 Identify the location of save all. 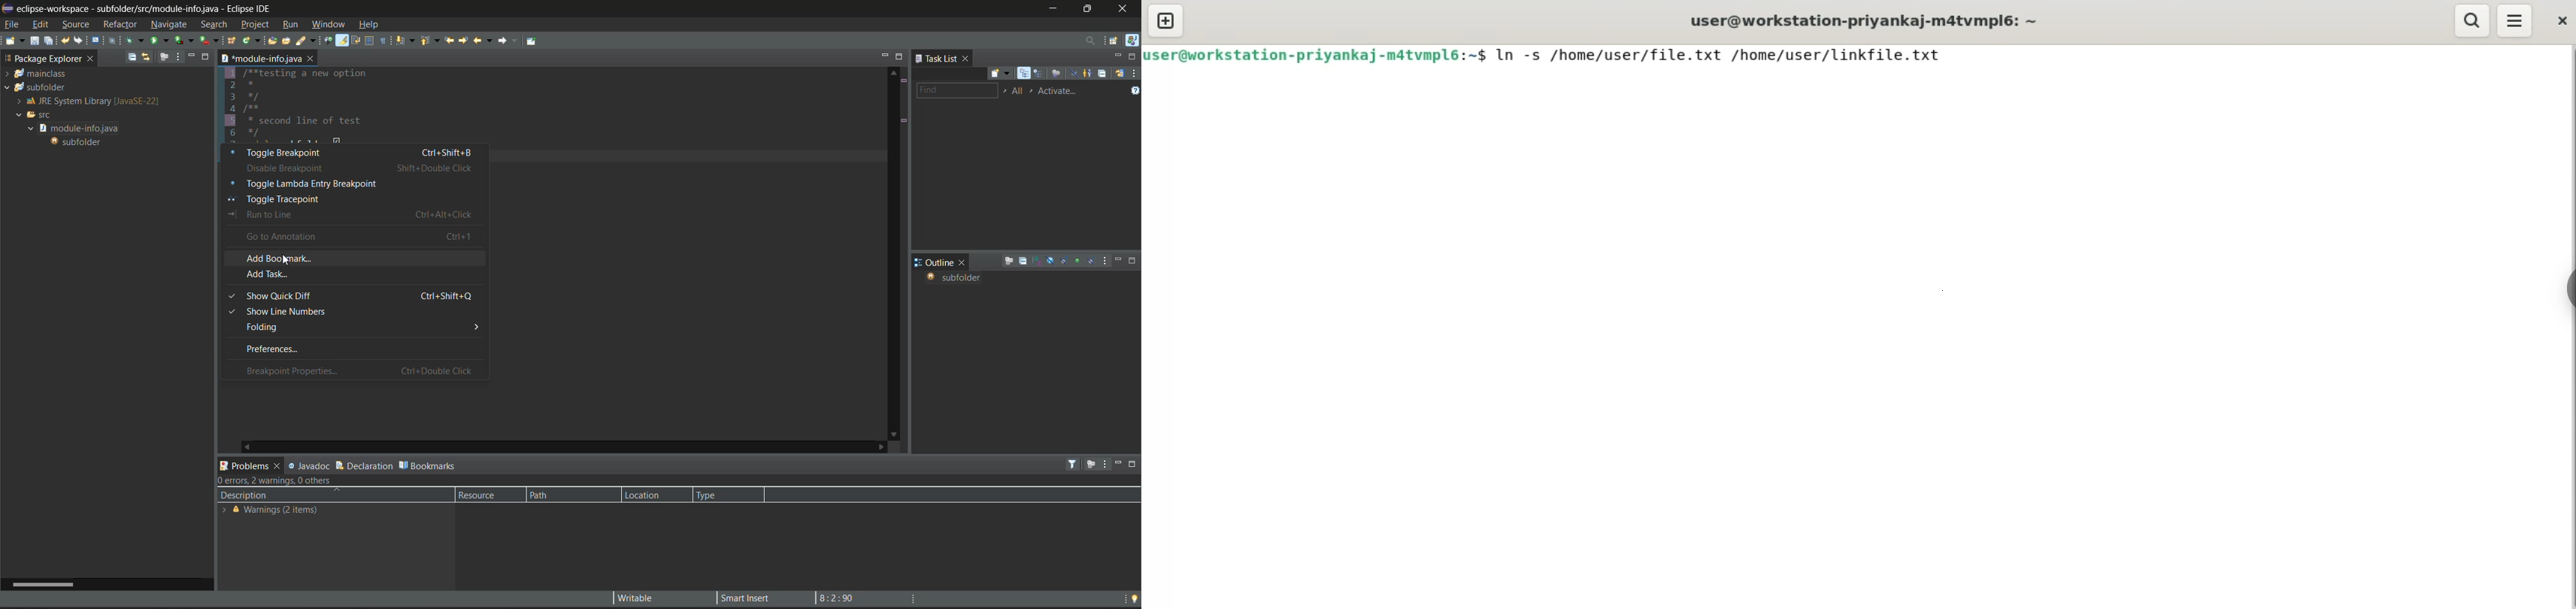
(49, 41).